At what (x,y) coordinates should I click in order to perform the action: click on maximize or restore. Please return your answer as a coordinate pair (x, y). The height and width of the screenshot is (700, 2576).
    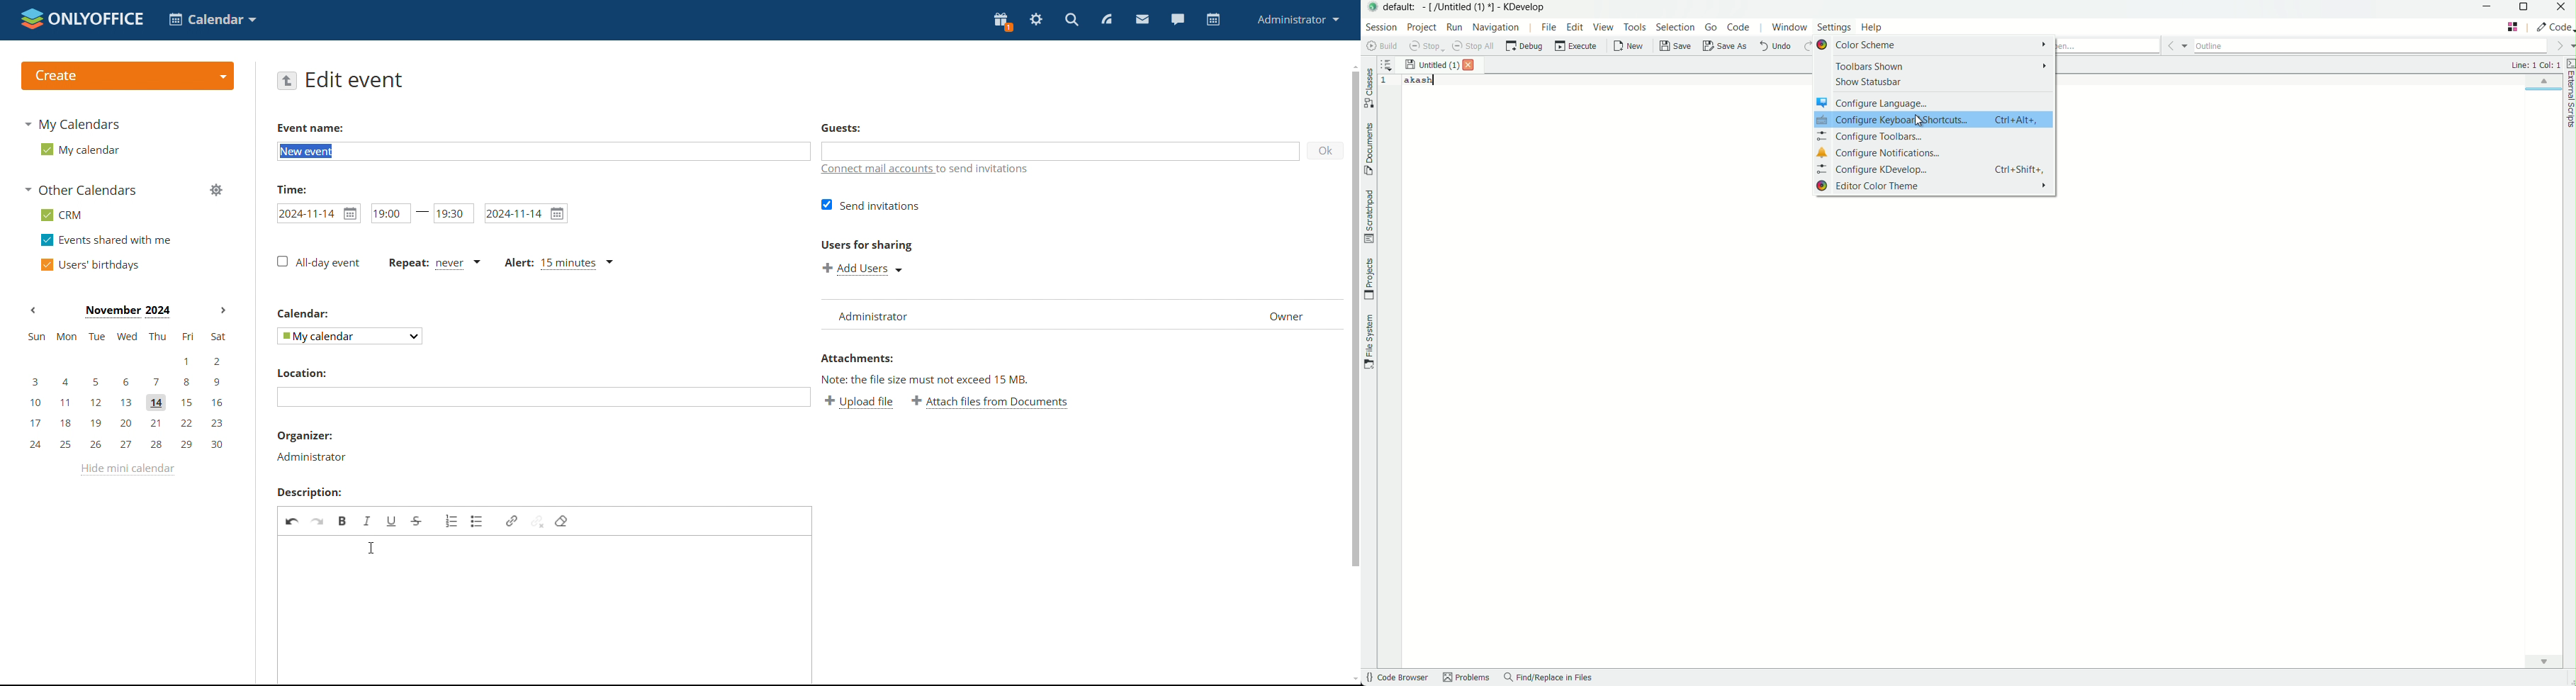
    Looking at the image, I should click on (2527, 8).